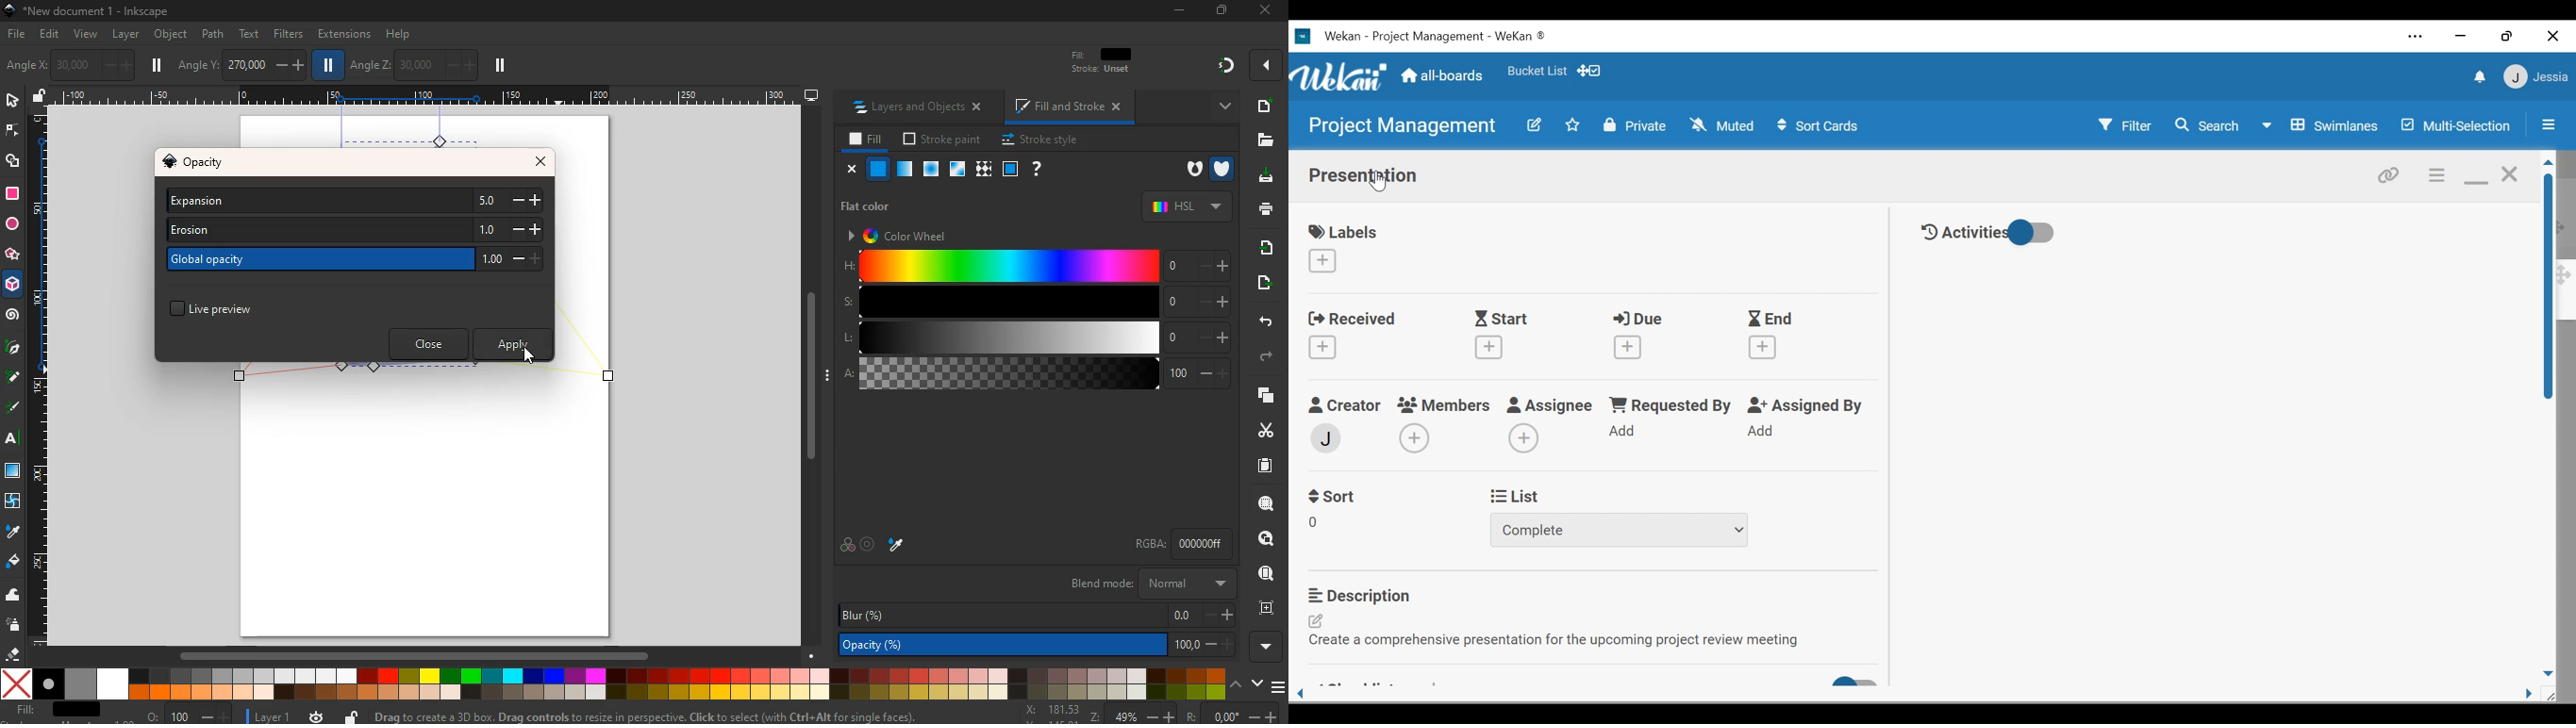  What do you see at coordinates (984, 169) in the screenshot?
I see `texture` at bounding box center [984, 169].